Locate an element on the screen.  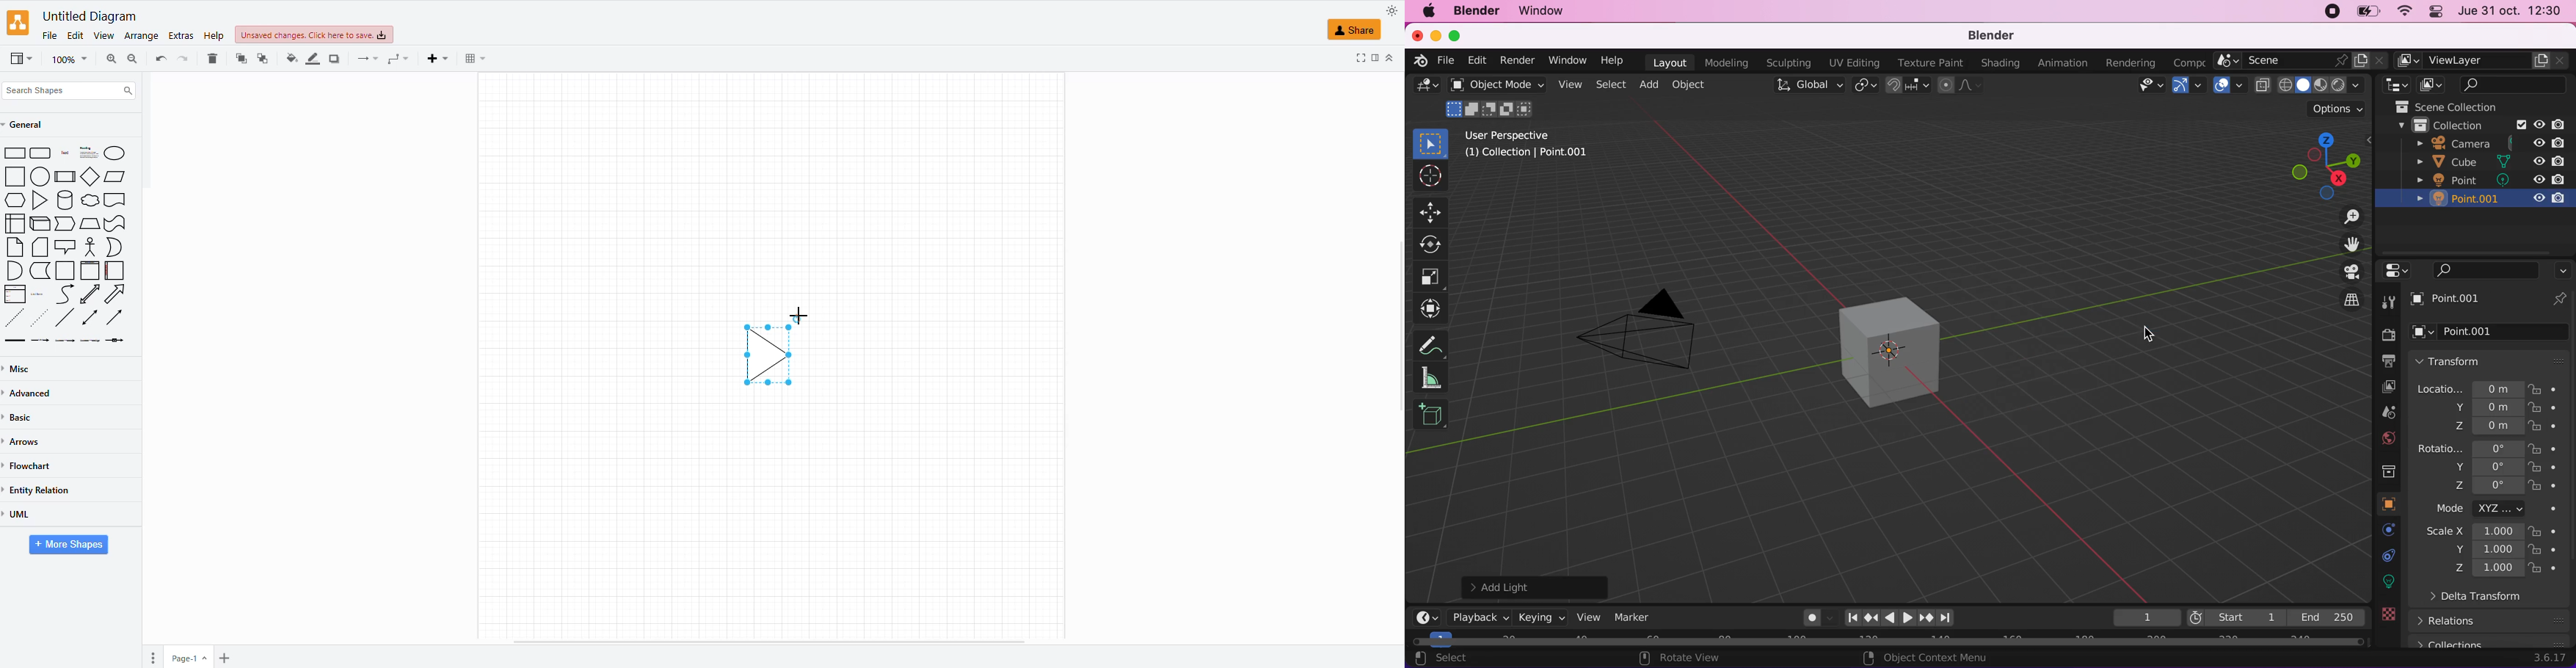
Kite is located at coordinates (91, 176).